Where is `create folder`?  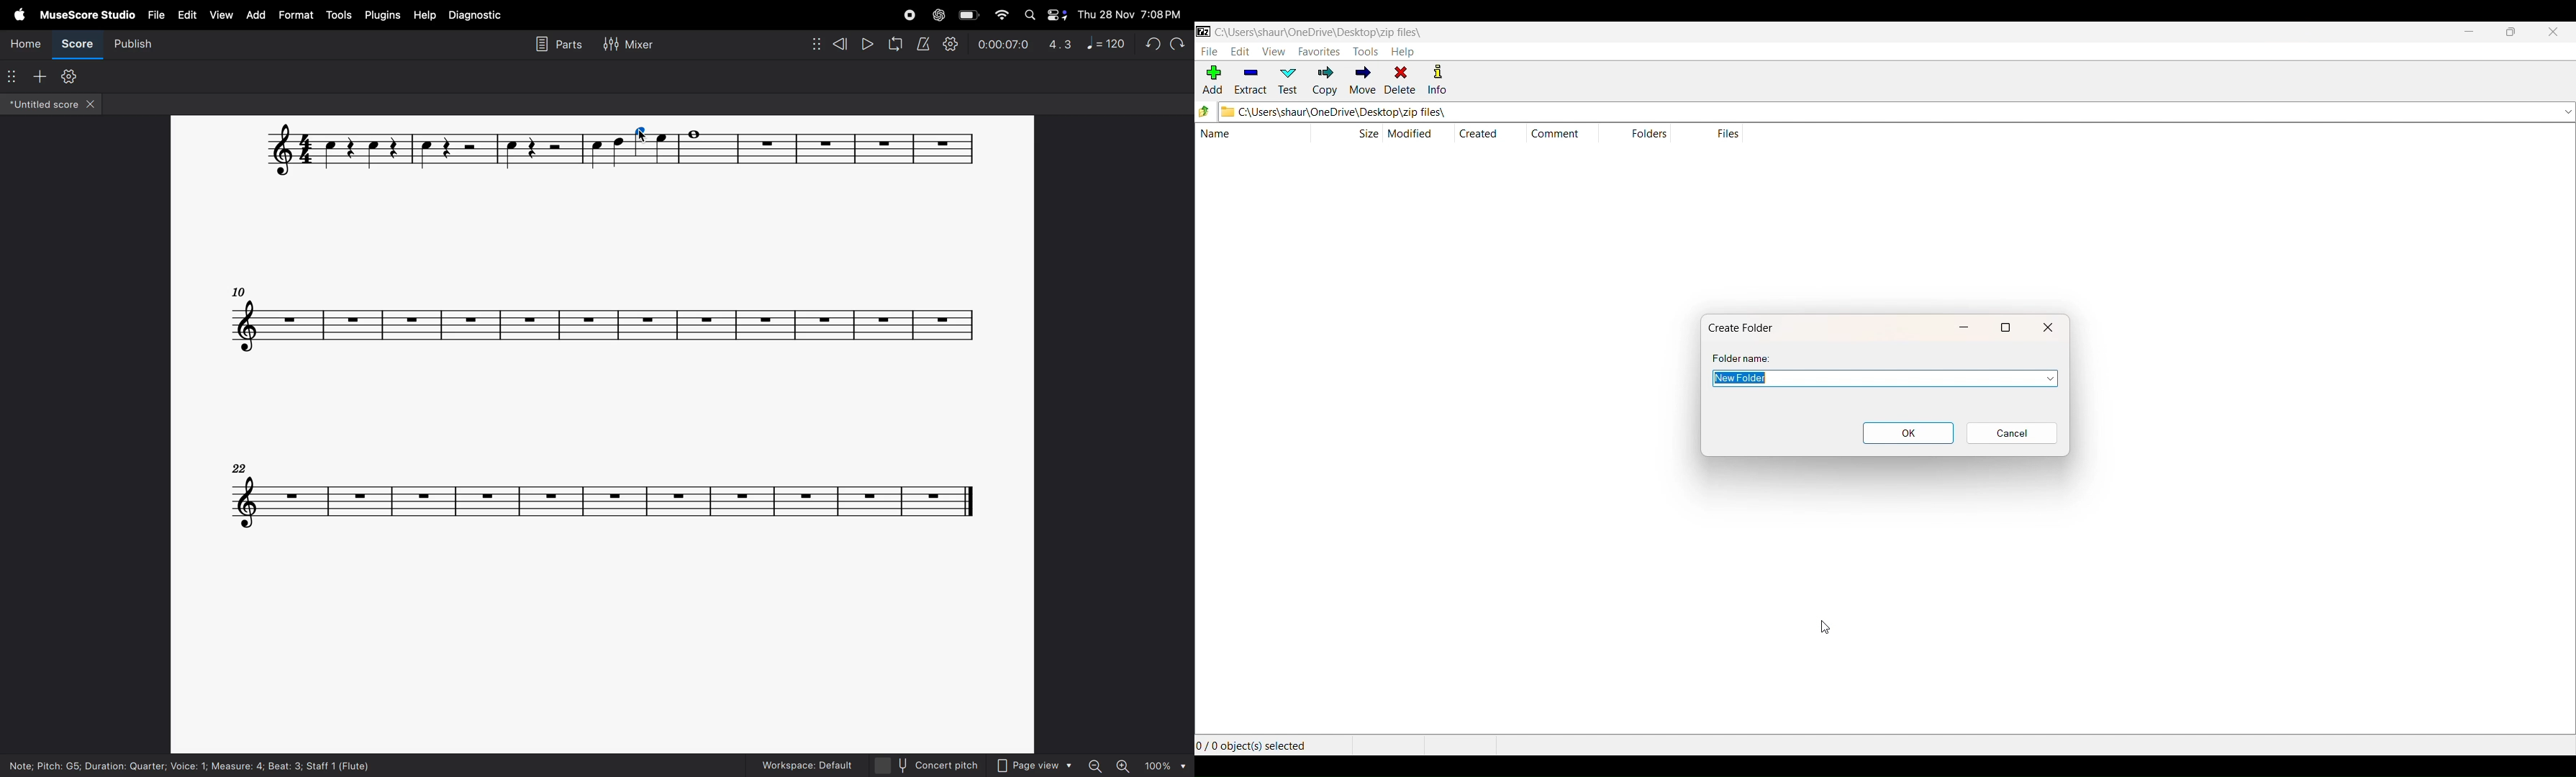 create folder is located at coordinates (1746, 327).